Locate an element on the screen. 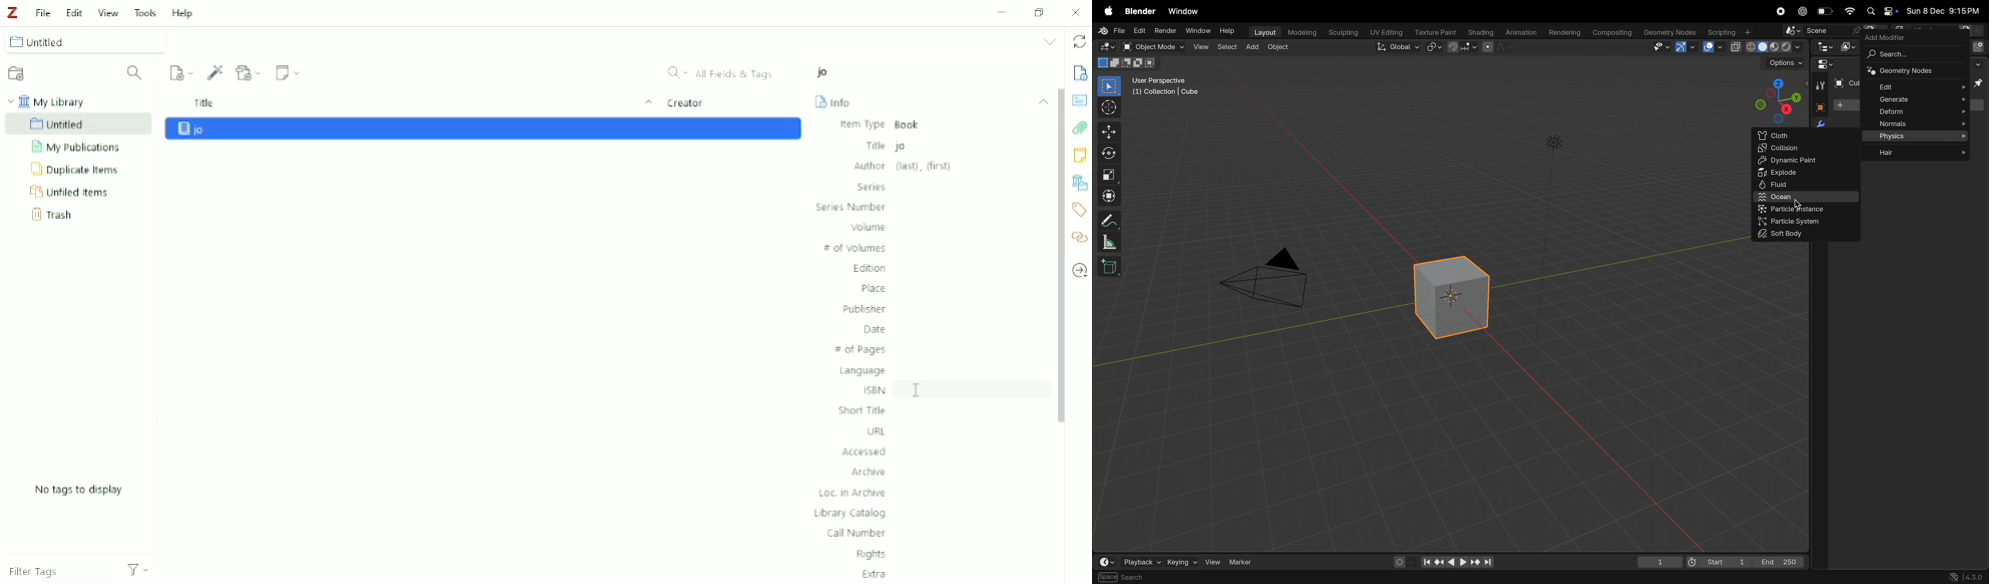 The width and height of the screenshot is (2016, 588). URL is located at coordinates (876, 431).